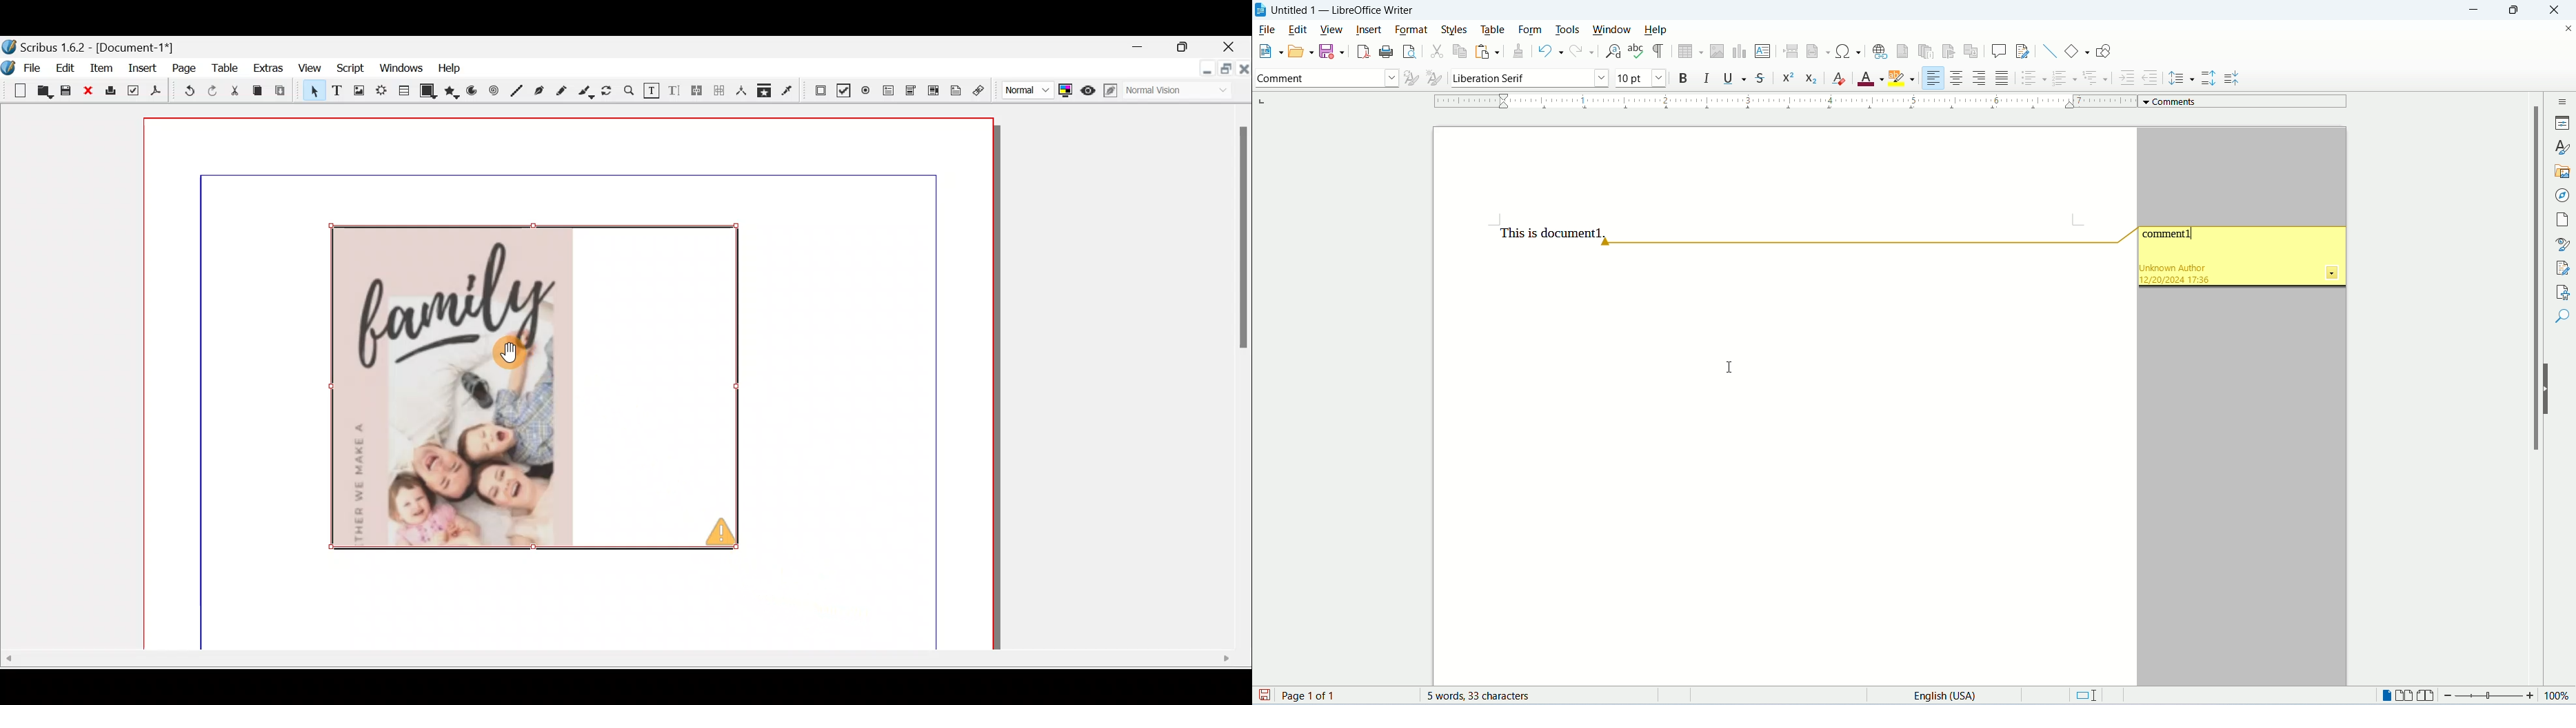 The image size is (2576, 728). I want to click on Item, so click(100, 67).